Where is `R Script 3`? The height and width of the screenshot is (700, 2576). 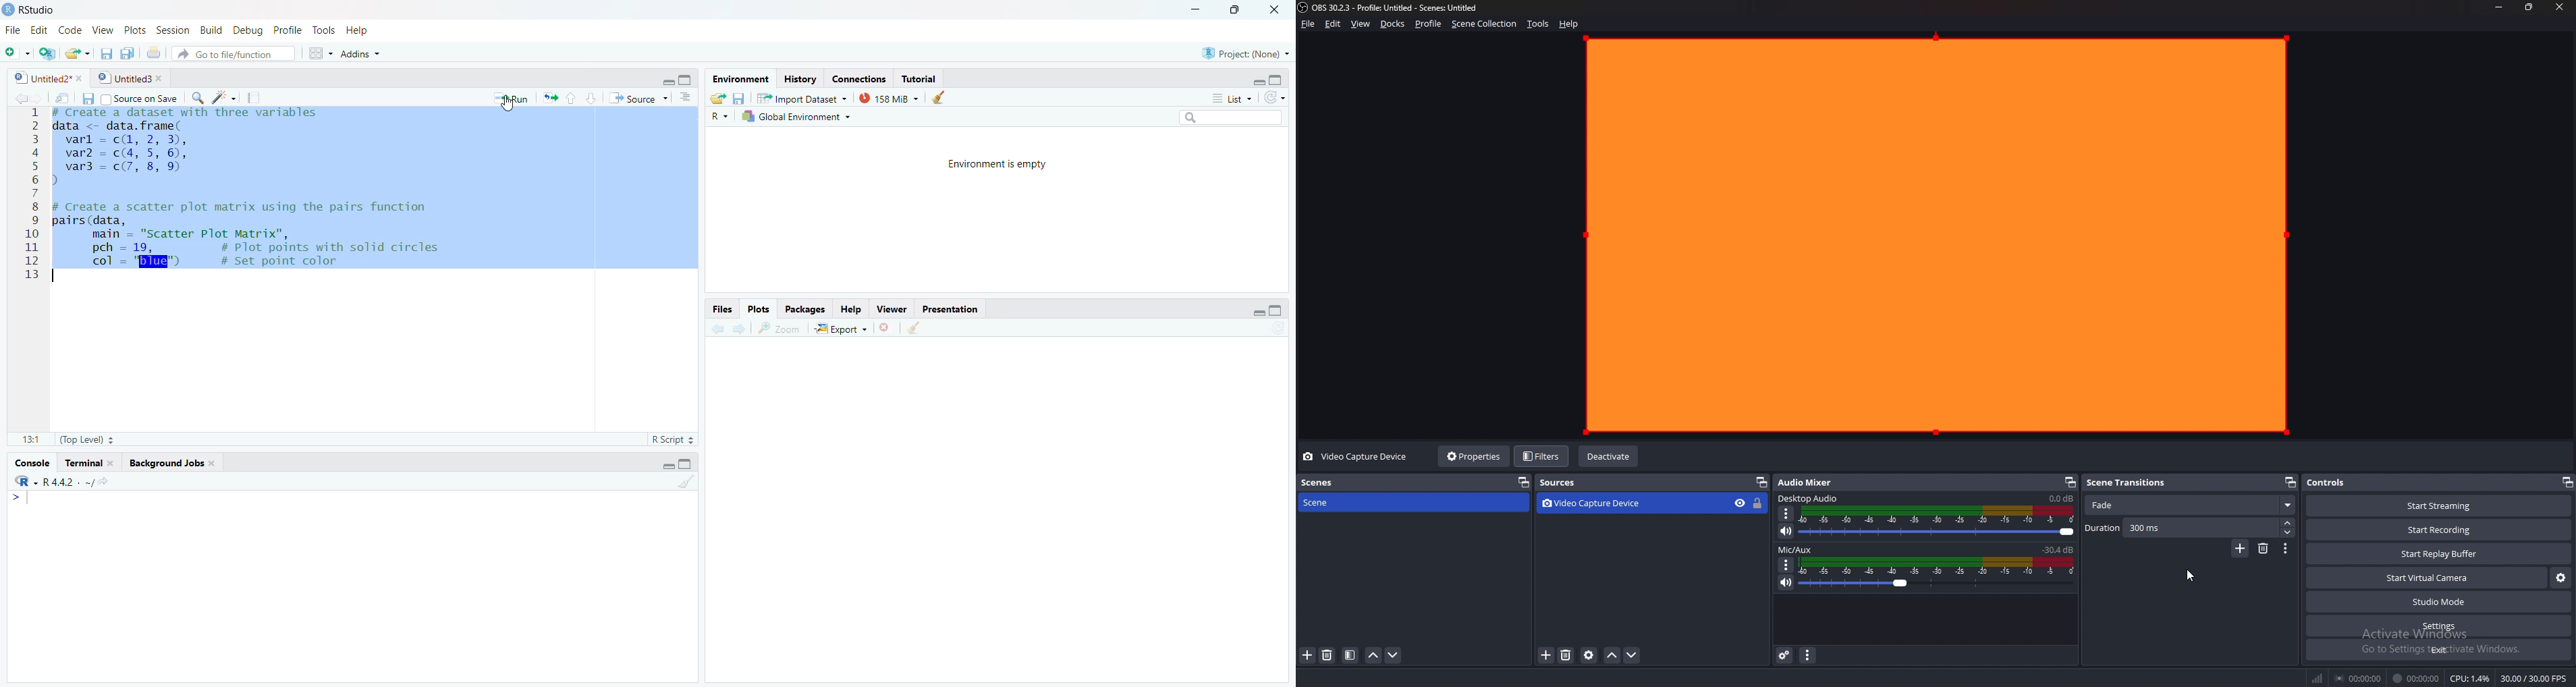
R Script 3 is located at coordinates (676, 439).